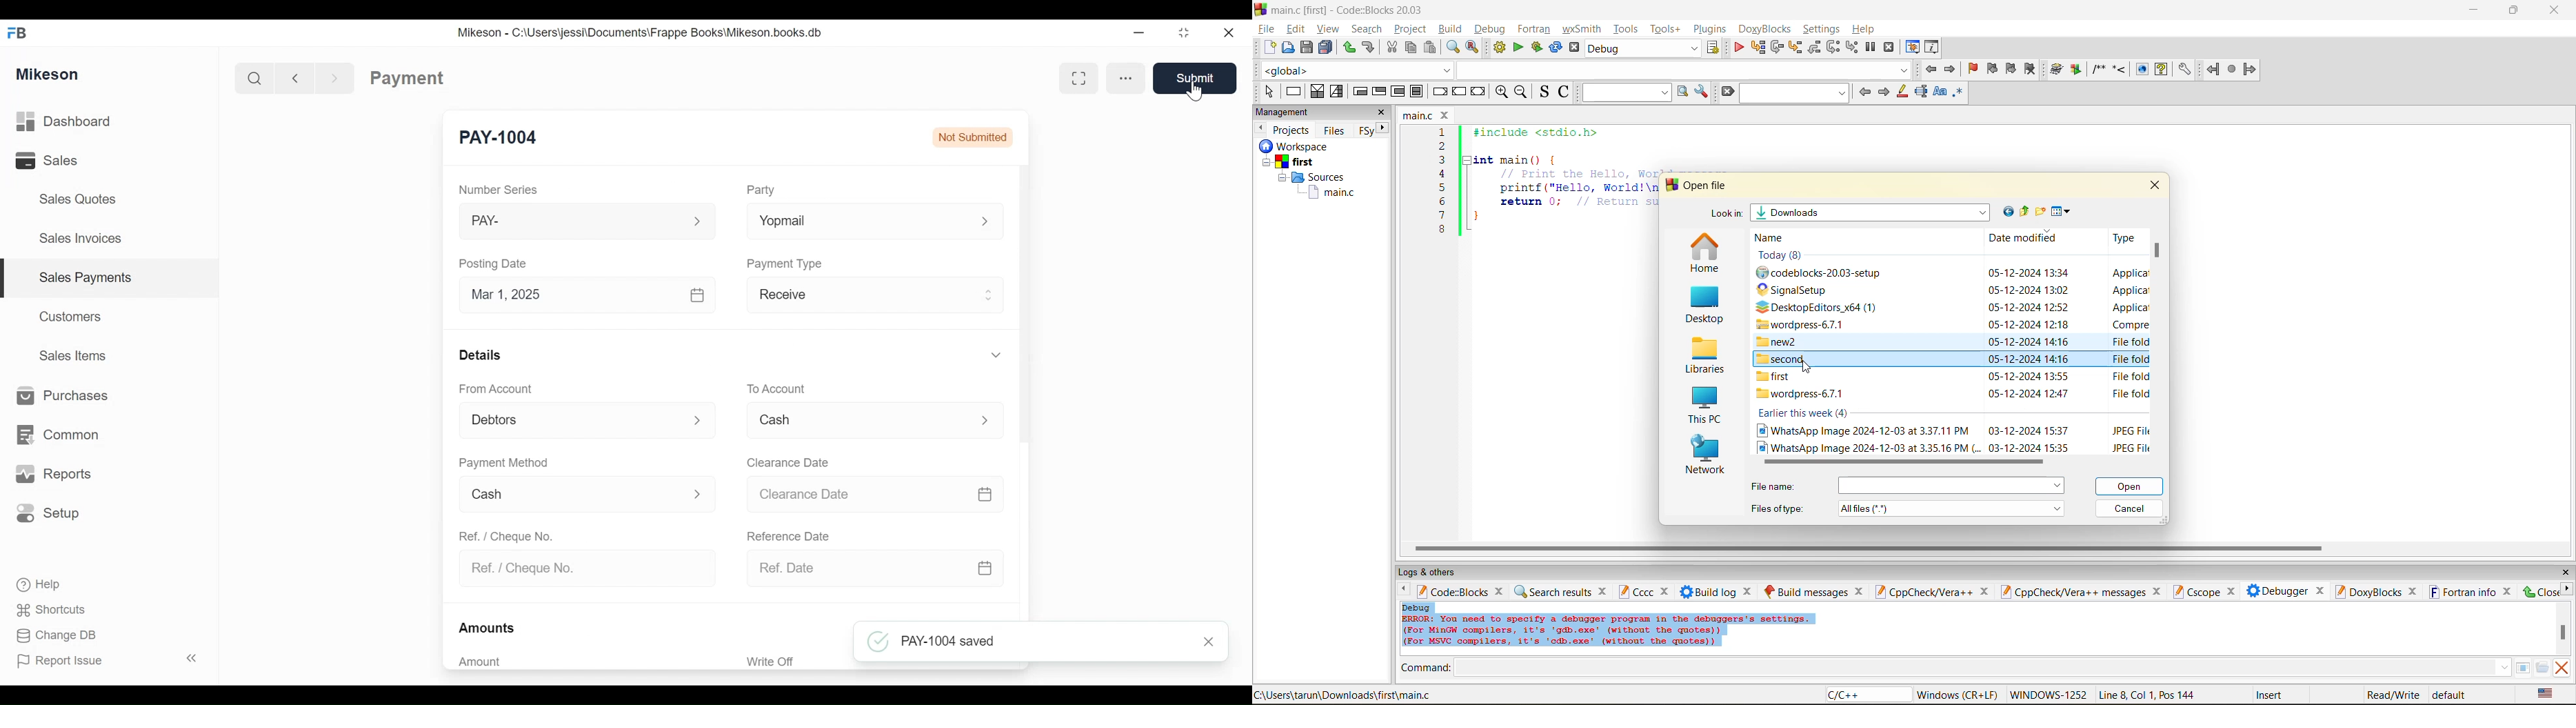 The image size is (2576, 728). Describe the element at coordinates (765, 191) in the screenshot. I see `Party` at that location.